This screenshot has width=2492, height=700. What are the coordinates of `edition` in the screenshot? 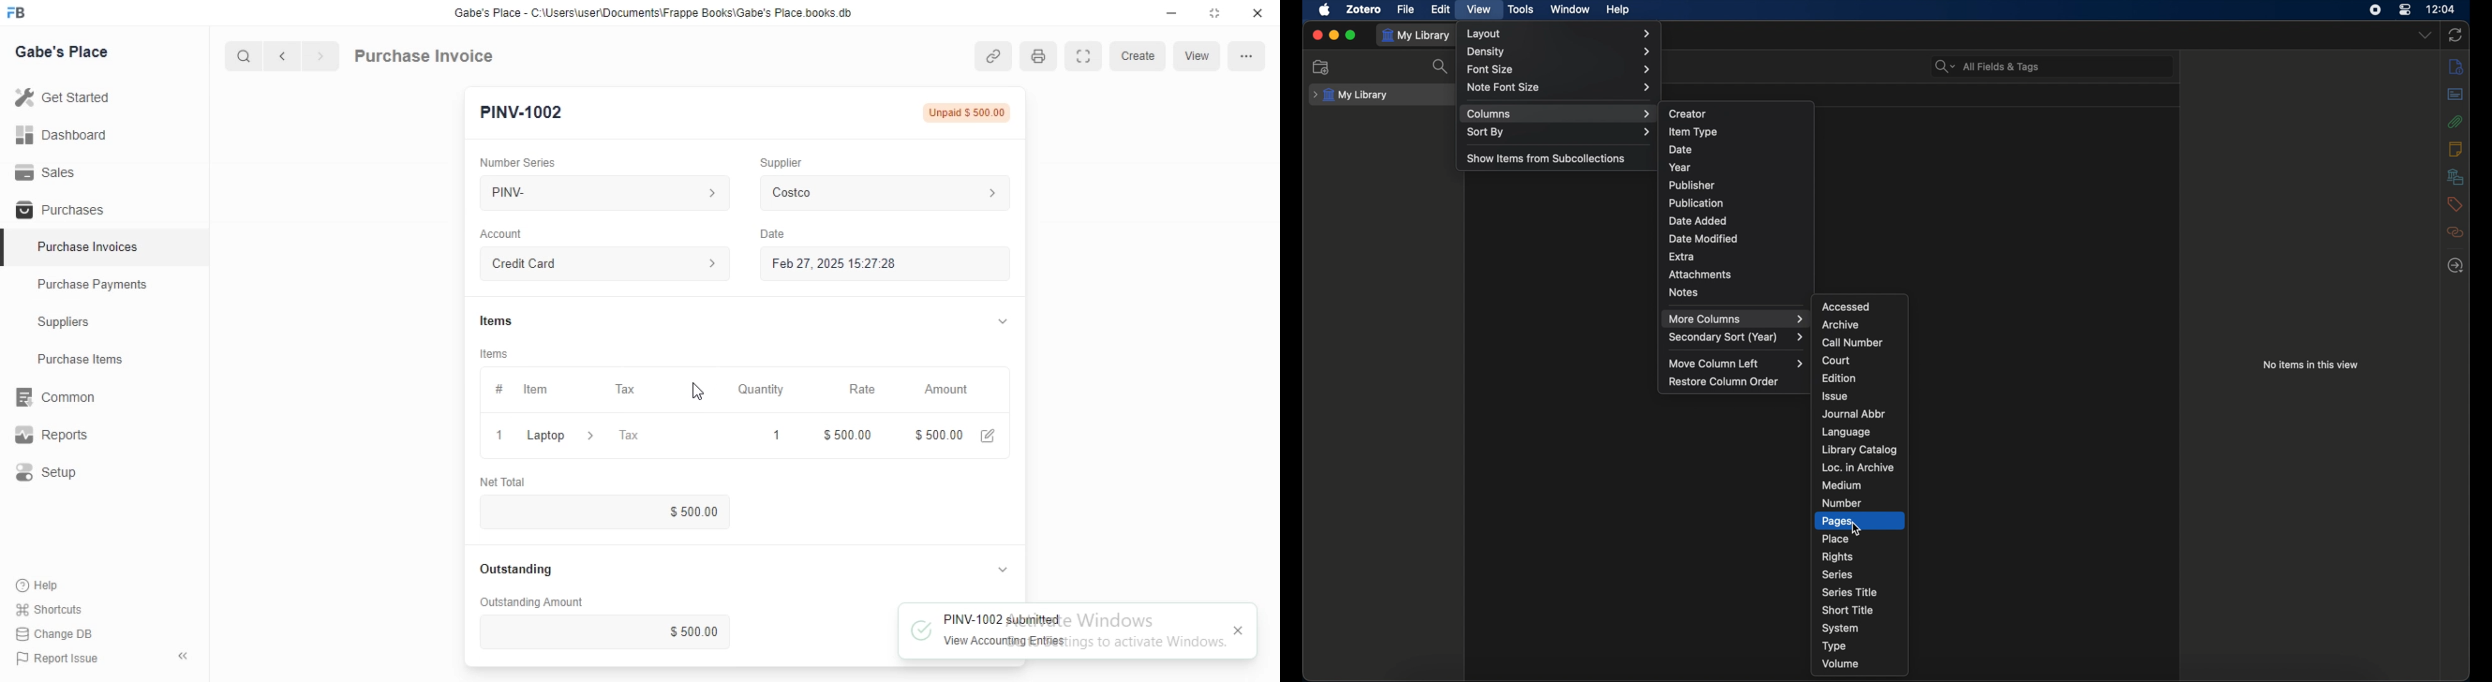 It's located at (1840, 377).